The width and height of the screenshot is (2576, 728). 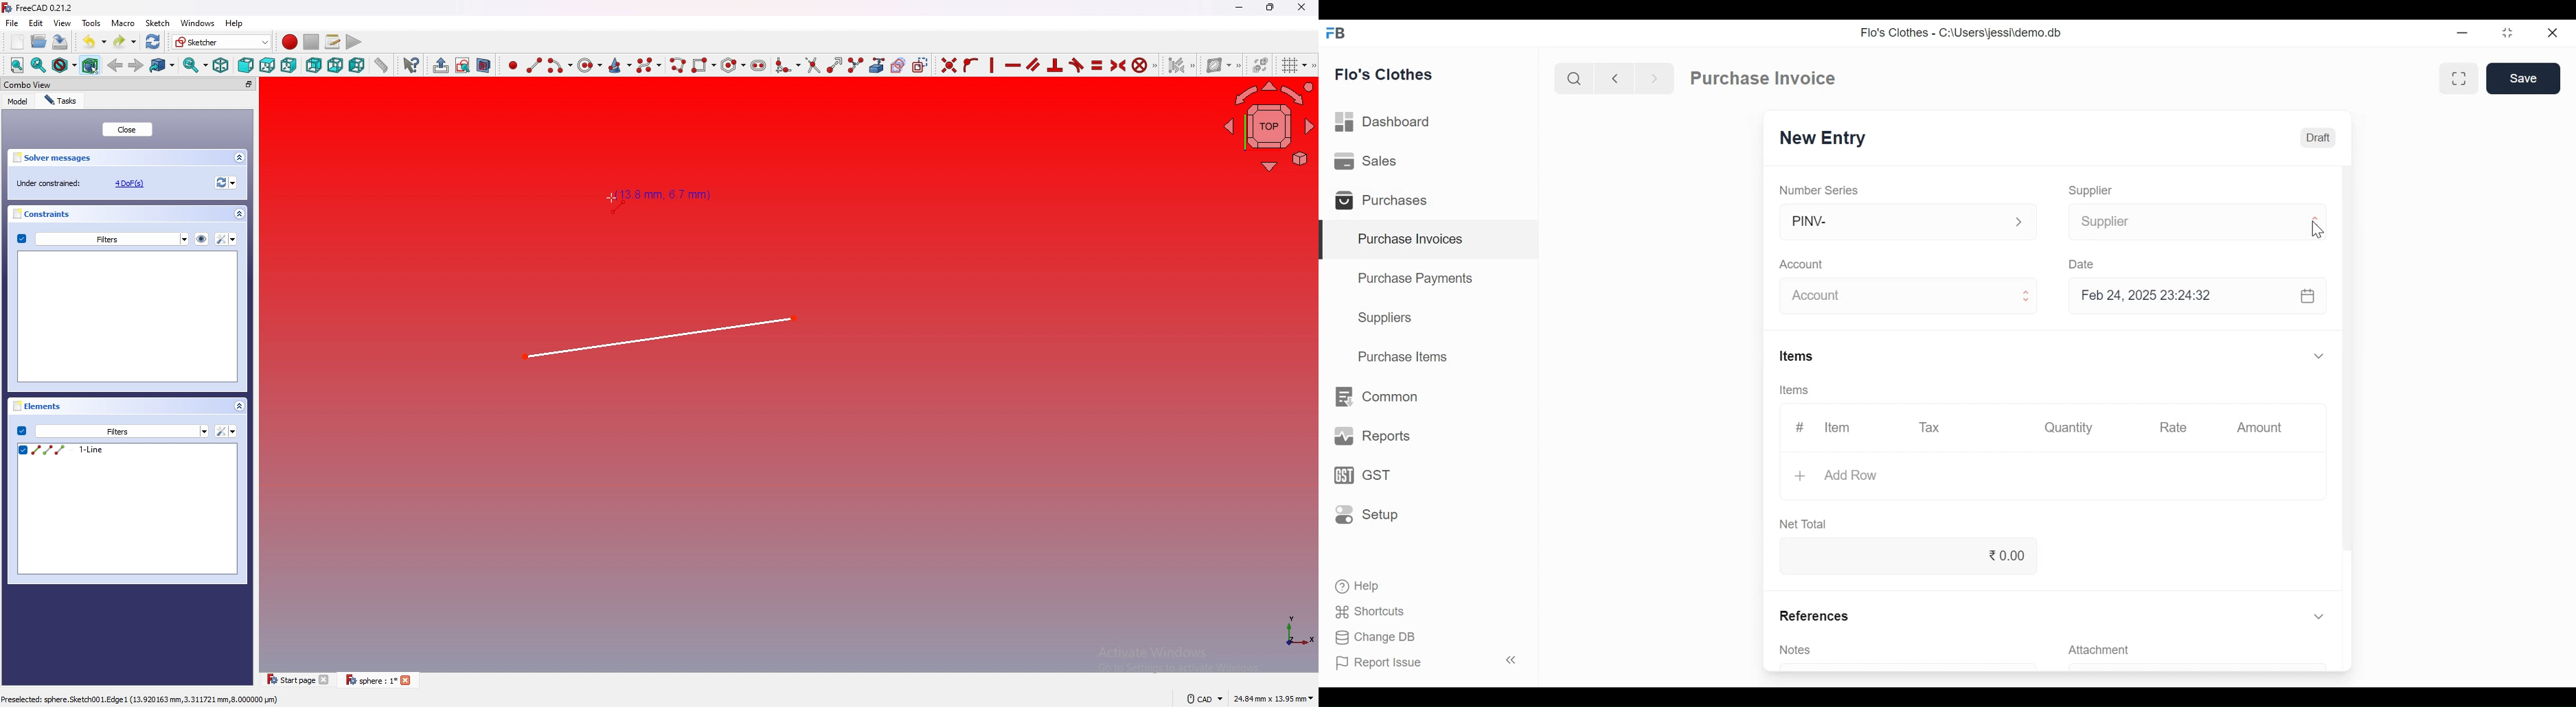 What do you see at coordinates (970, 65) in the screenshot?
I see `Constrain point onto object` at bounding box center [970, 65].